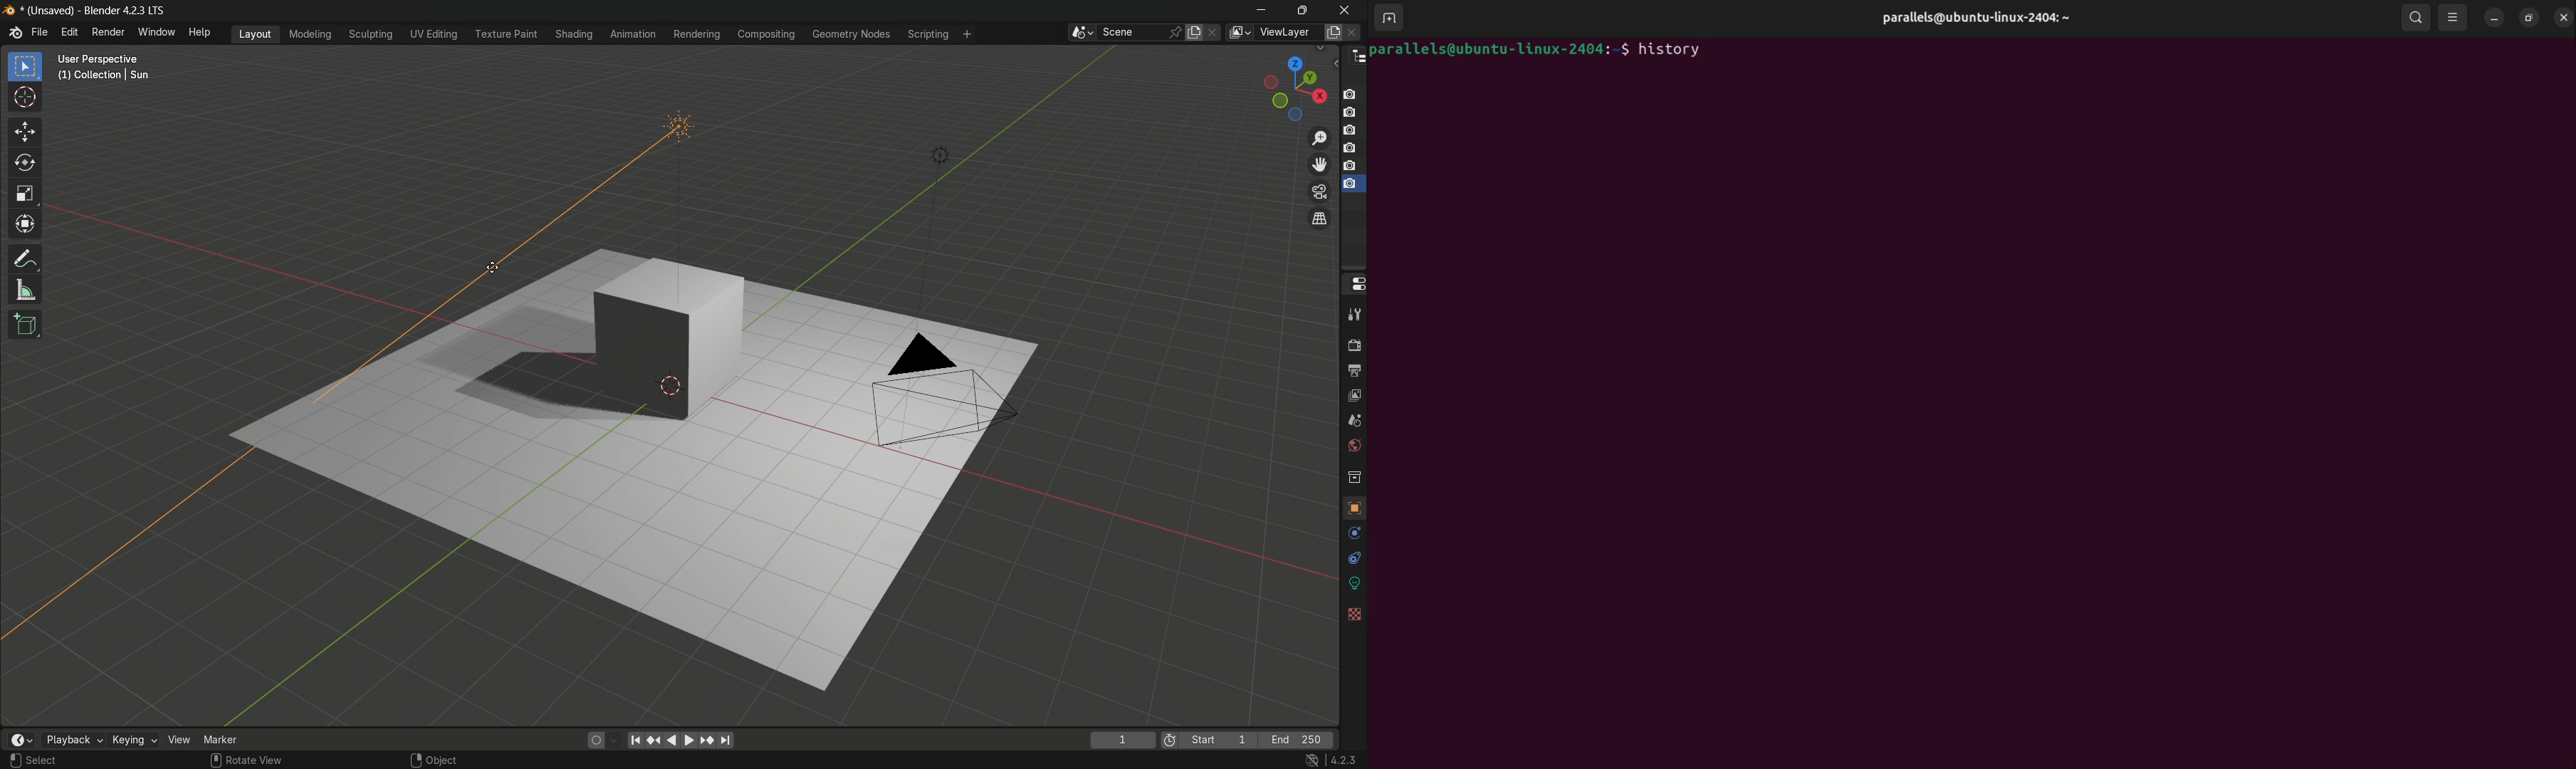 Image resolution: width=2576 pixels, height=784 pixels. I want to click on layer 5, so click(1349, 166).